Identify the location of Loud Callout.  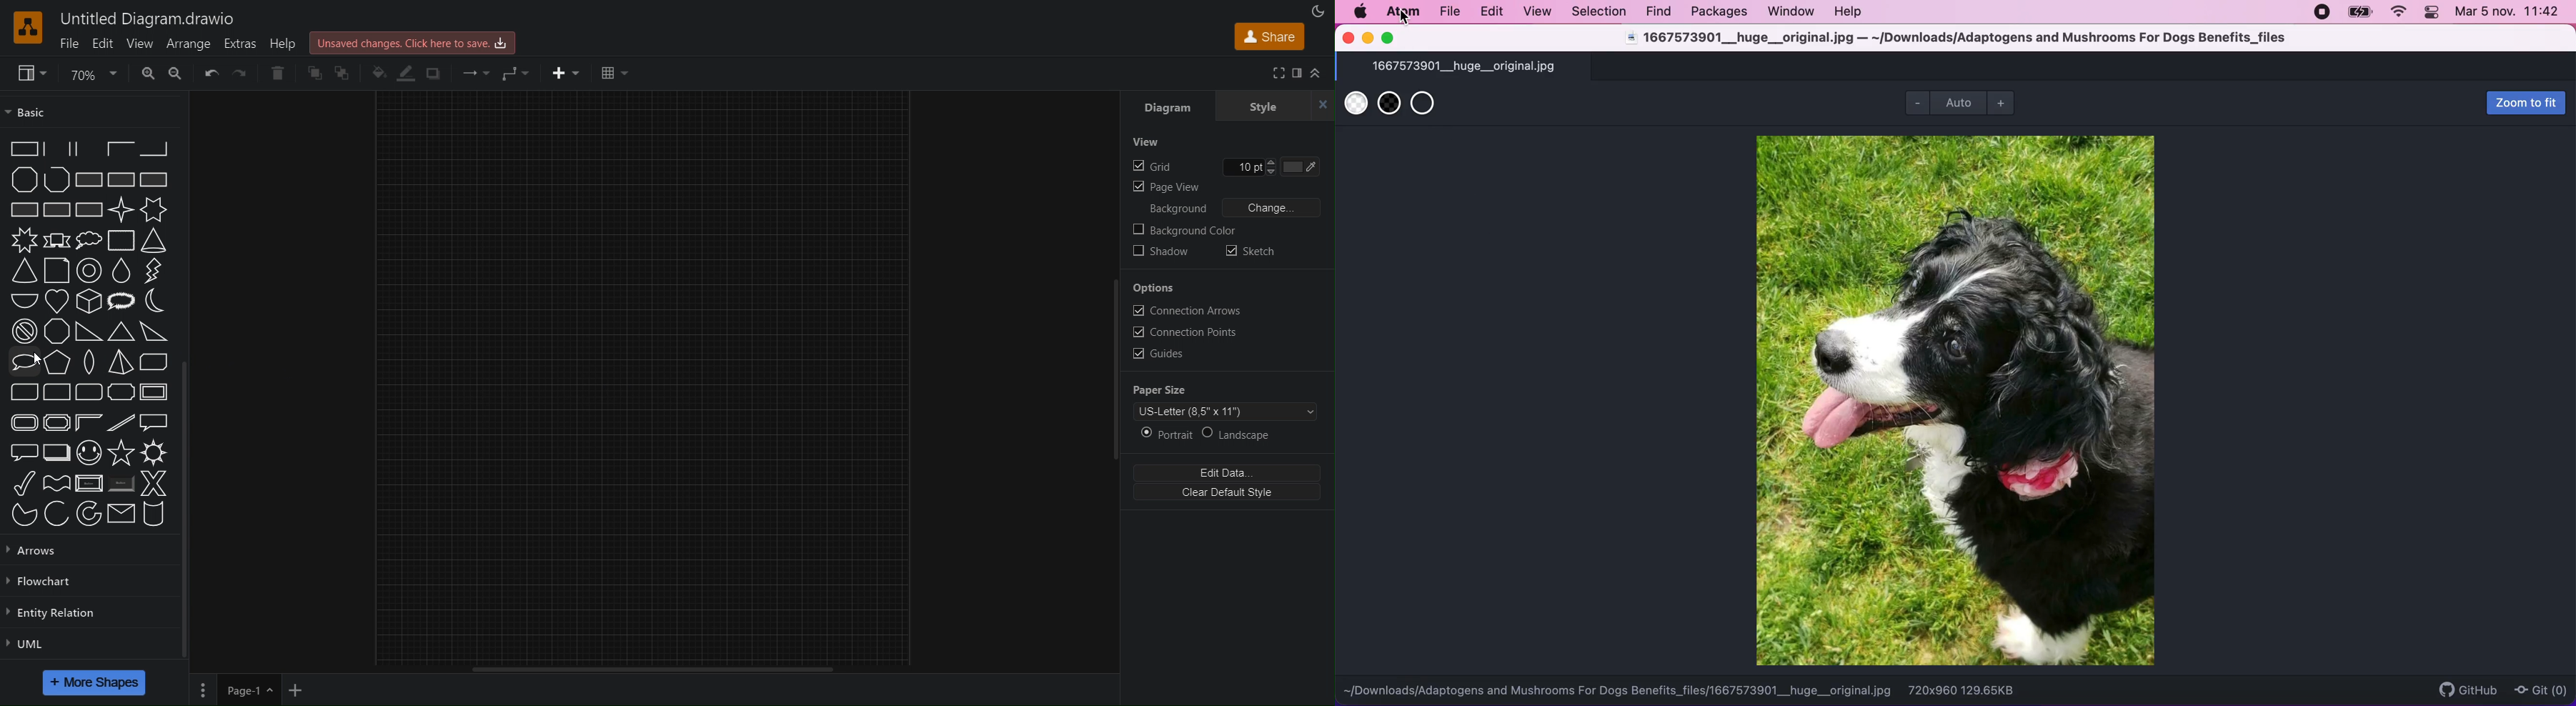
(122, 301).